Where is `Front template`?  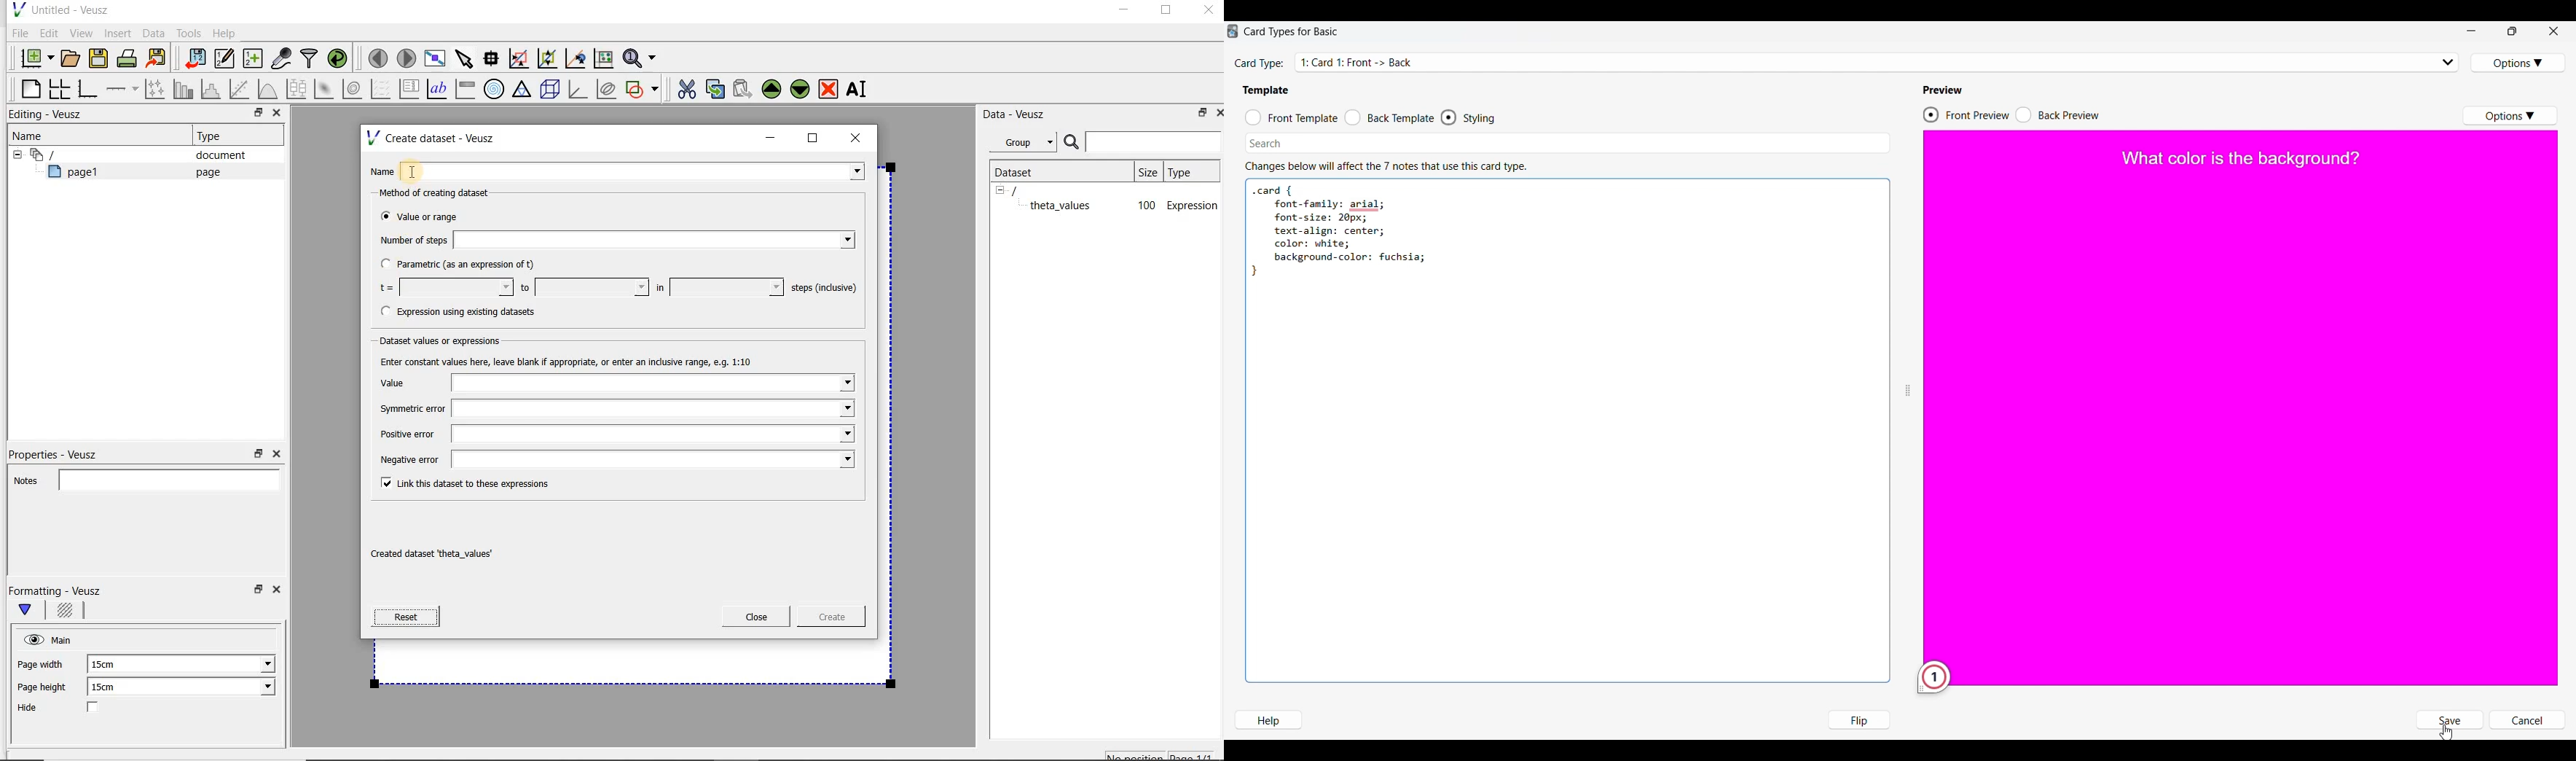
Front template is located at coordinates (1291, 118).